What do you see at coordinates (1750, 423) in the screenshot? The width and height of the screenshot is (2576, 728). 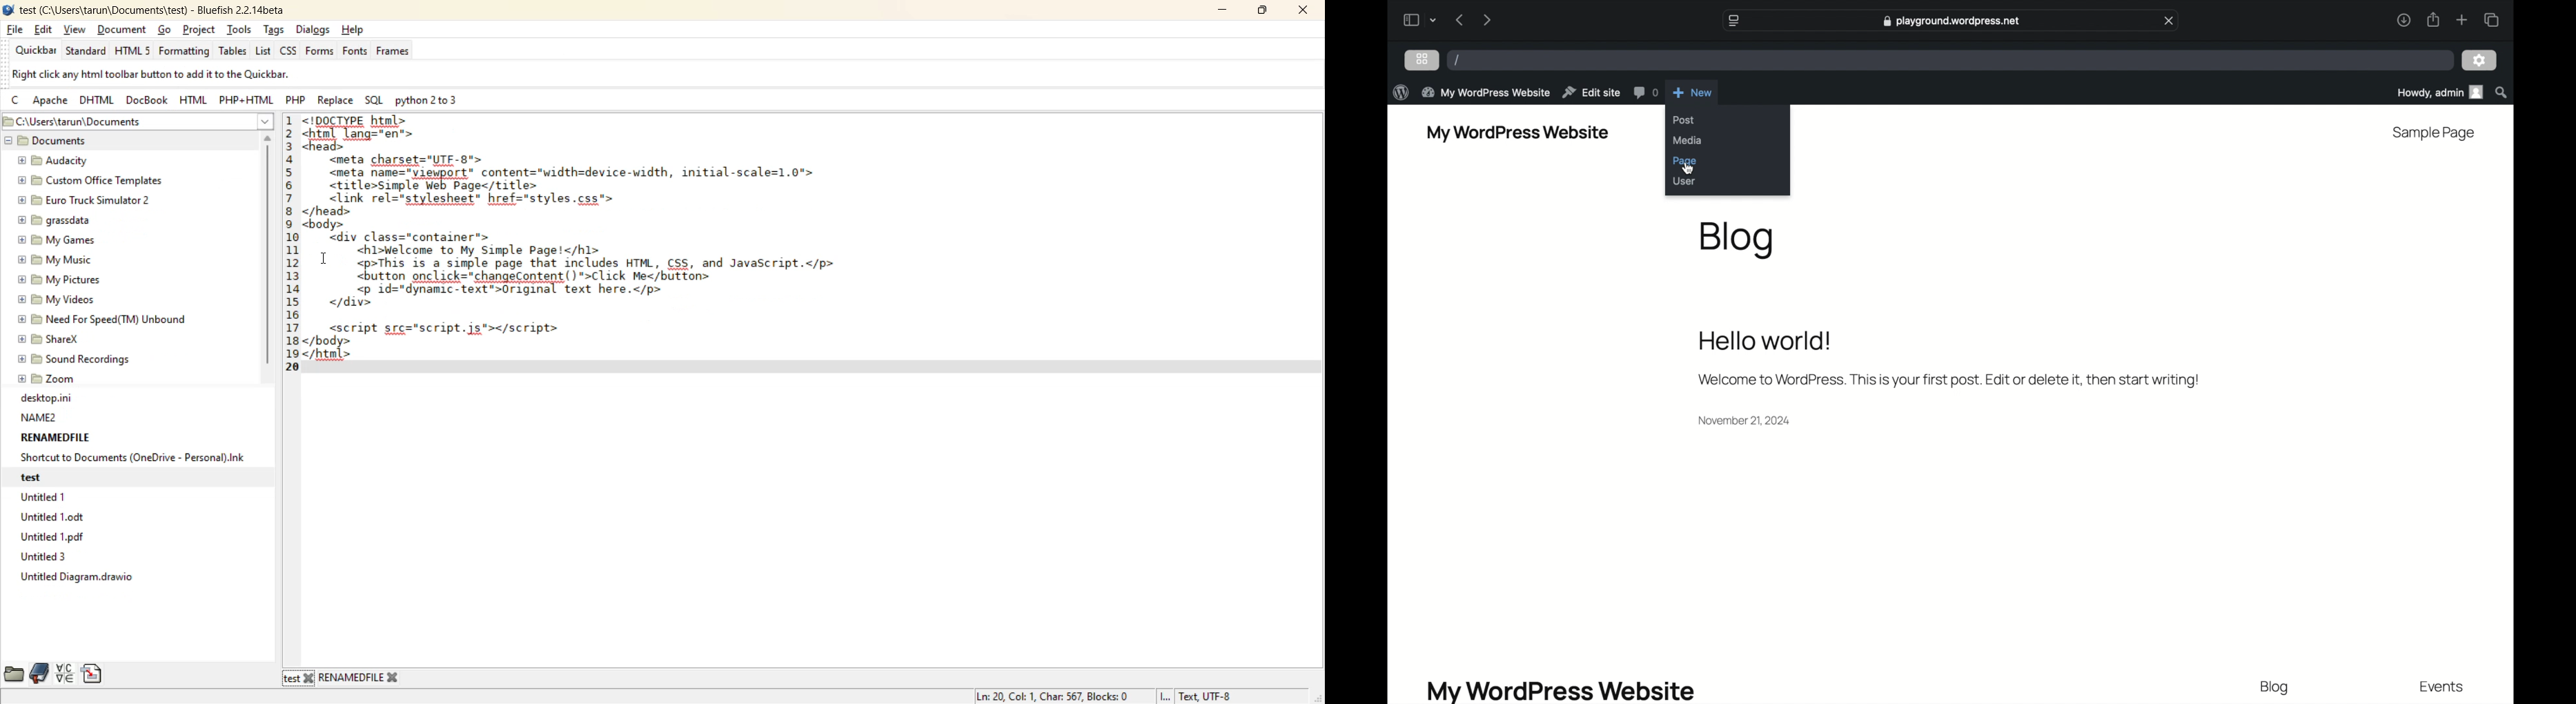 I see `November 21, 2024` at bounding box center [1750, 423].